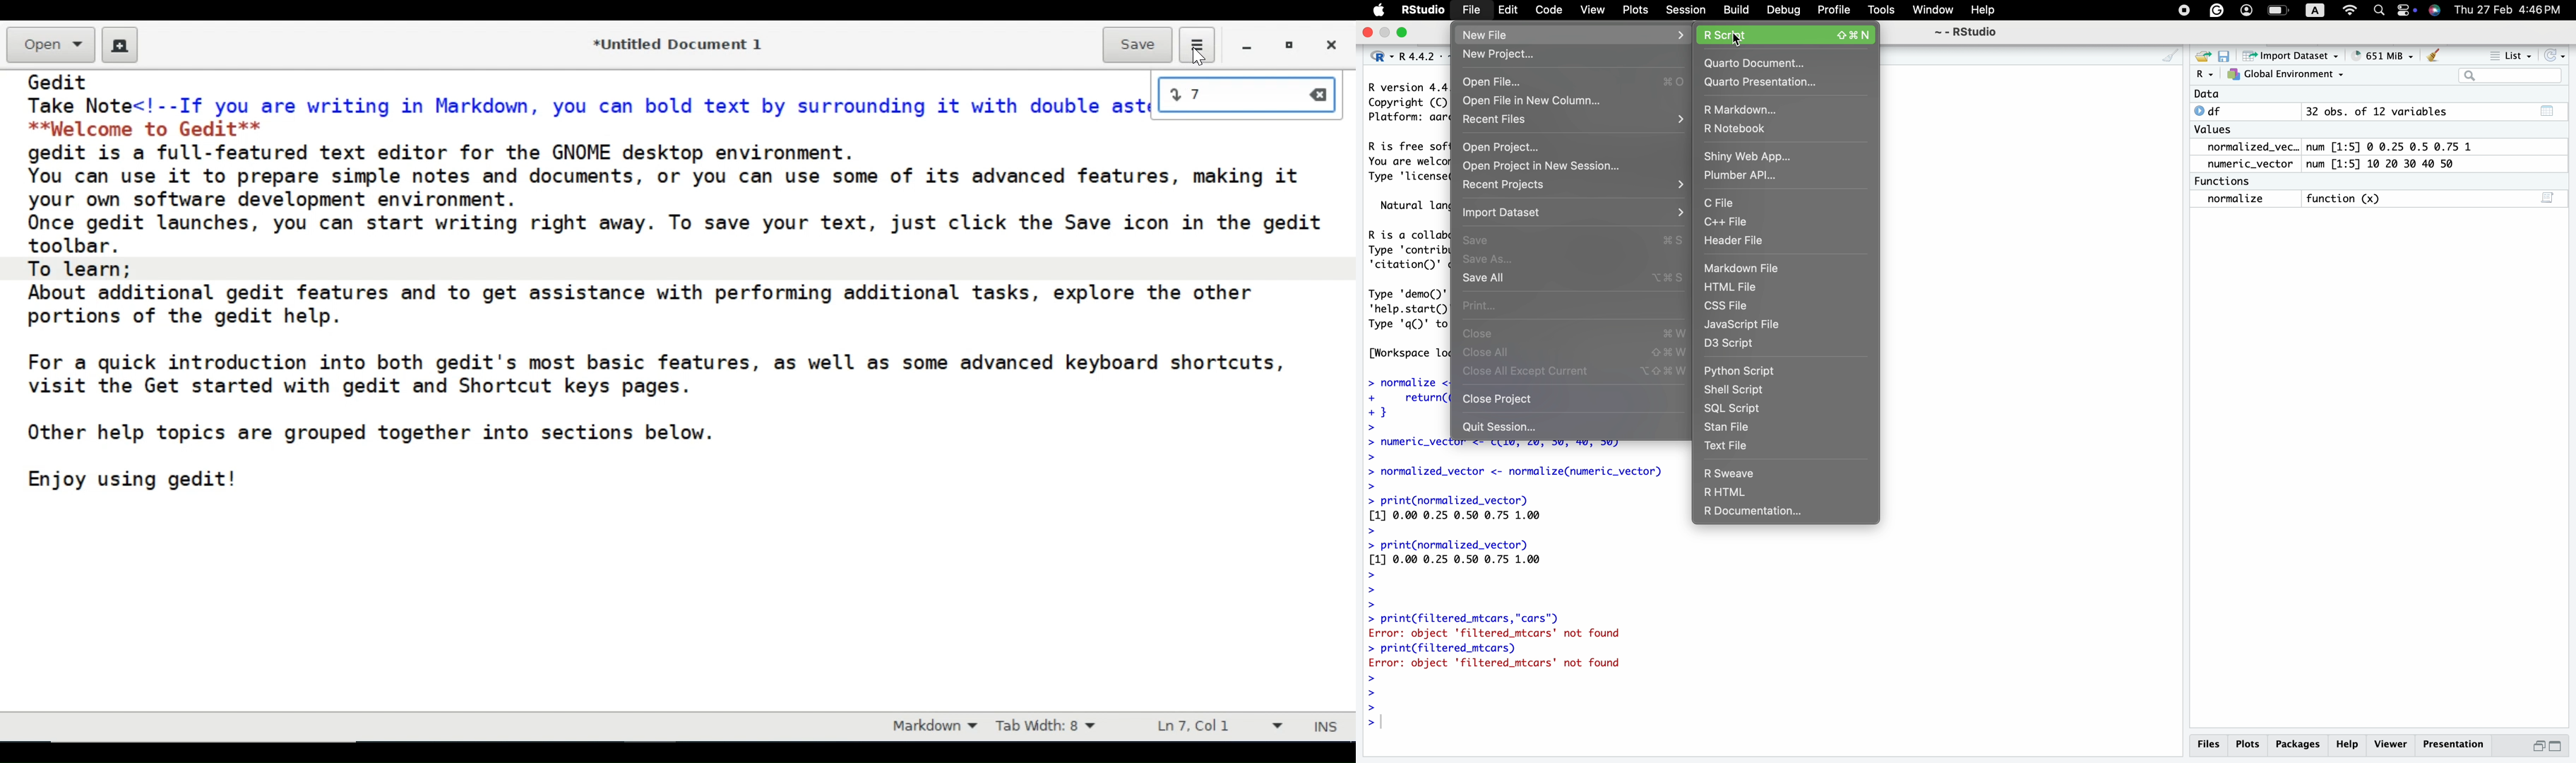  What do you see at coordinates (2405, 11) in the screenshot?
I see `permissions` at bounding box center [2405, 11].